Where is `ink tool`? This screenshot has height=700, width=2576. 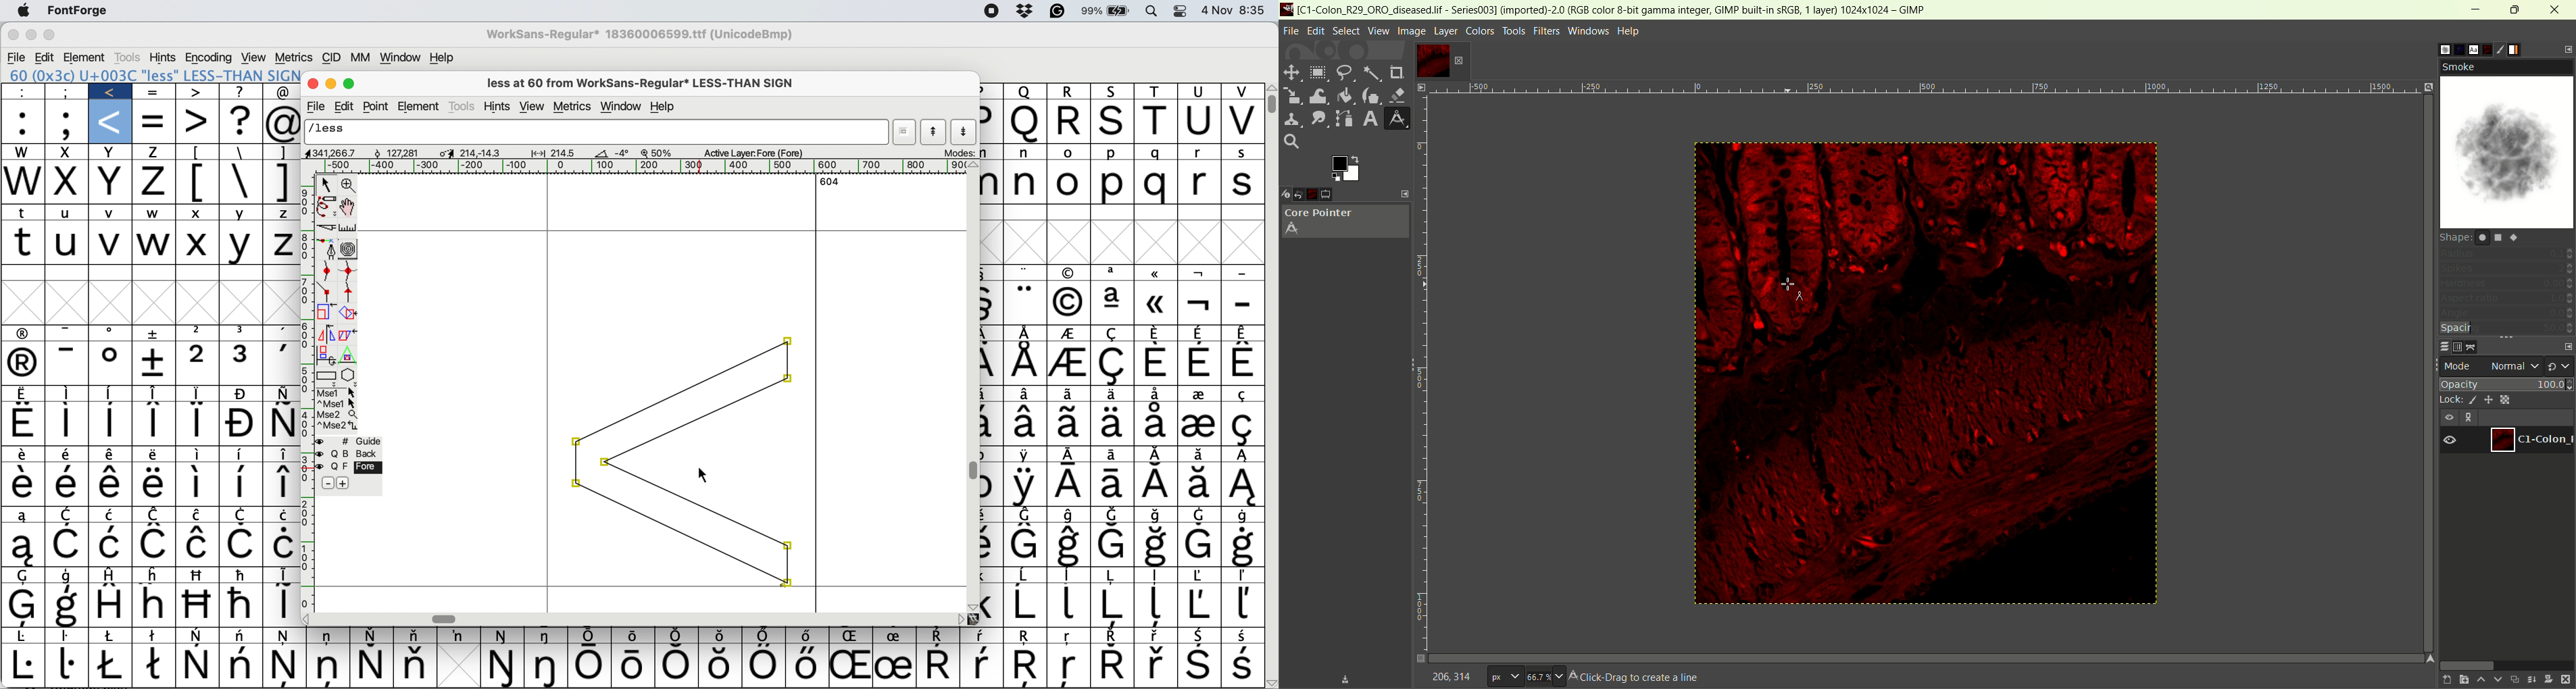
ink tool is located at coordinates (1371, 95).